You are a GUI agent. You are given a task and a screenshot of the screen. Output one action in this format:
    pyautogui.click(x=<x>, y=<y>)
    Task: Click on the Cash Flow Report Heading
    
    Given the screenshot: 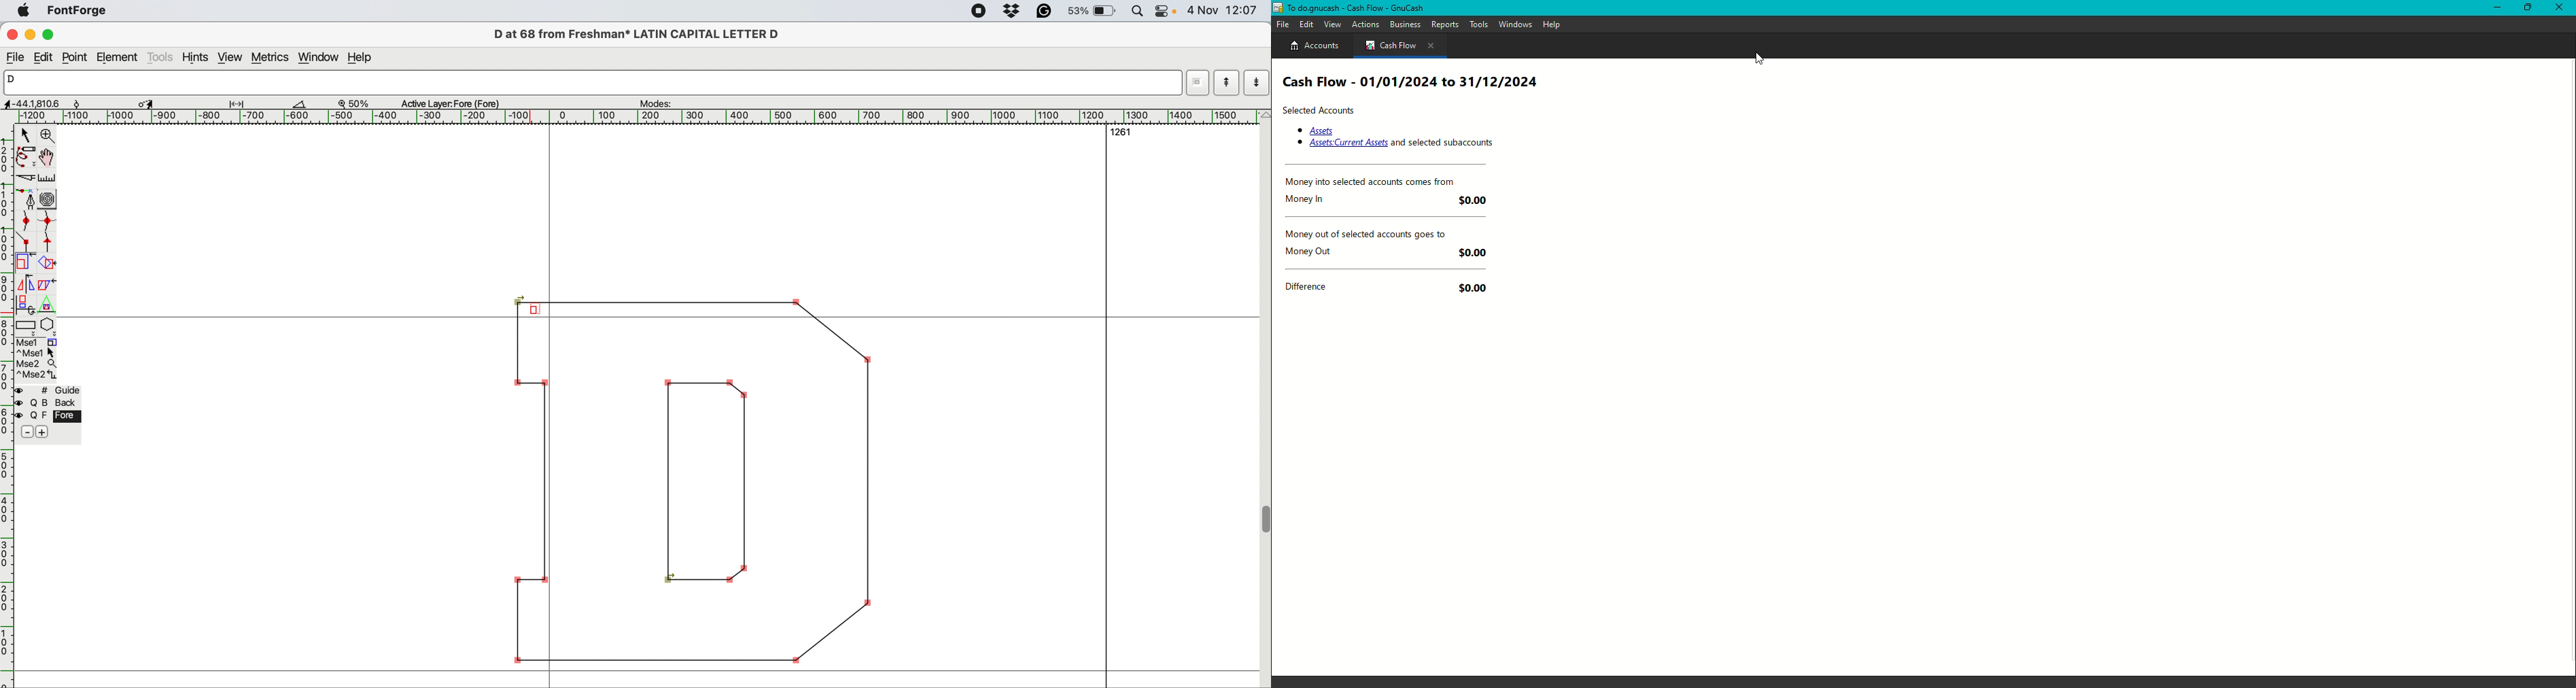 What is the action you would take?
    pyautogui.click(x=1411, y=82)
    